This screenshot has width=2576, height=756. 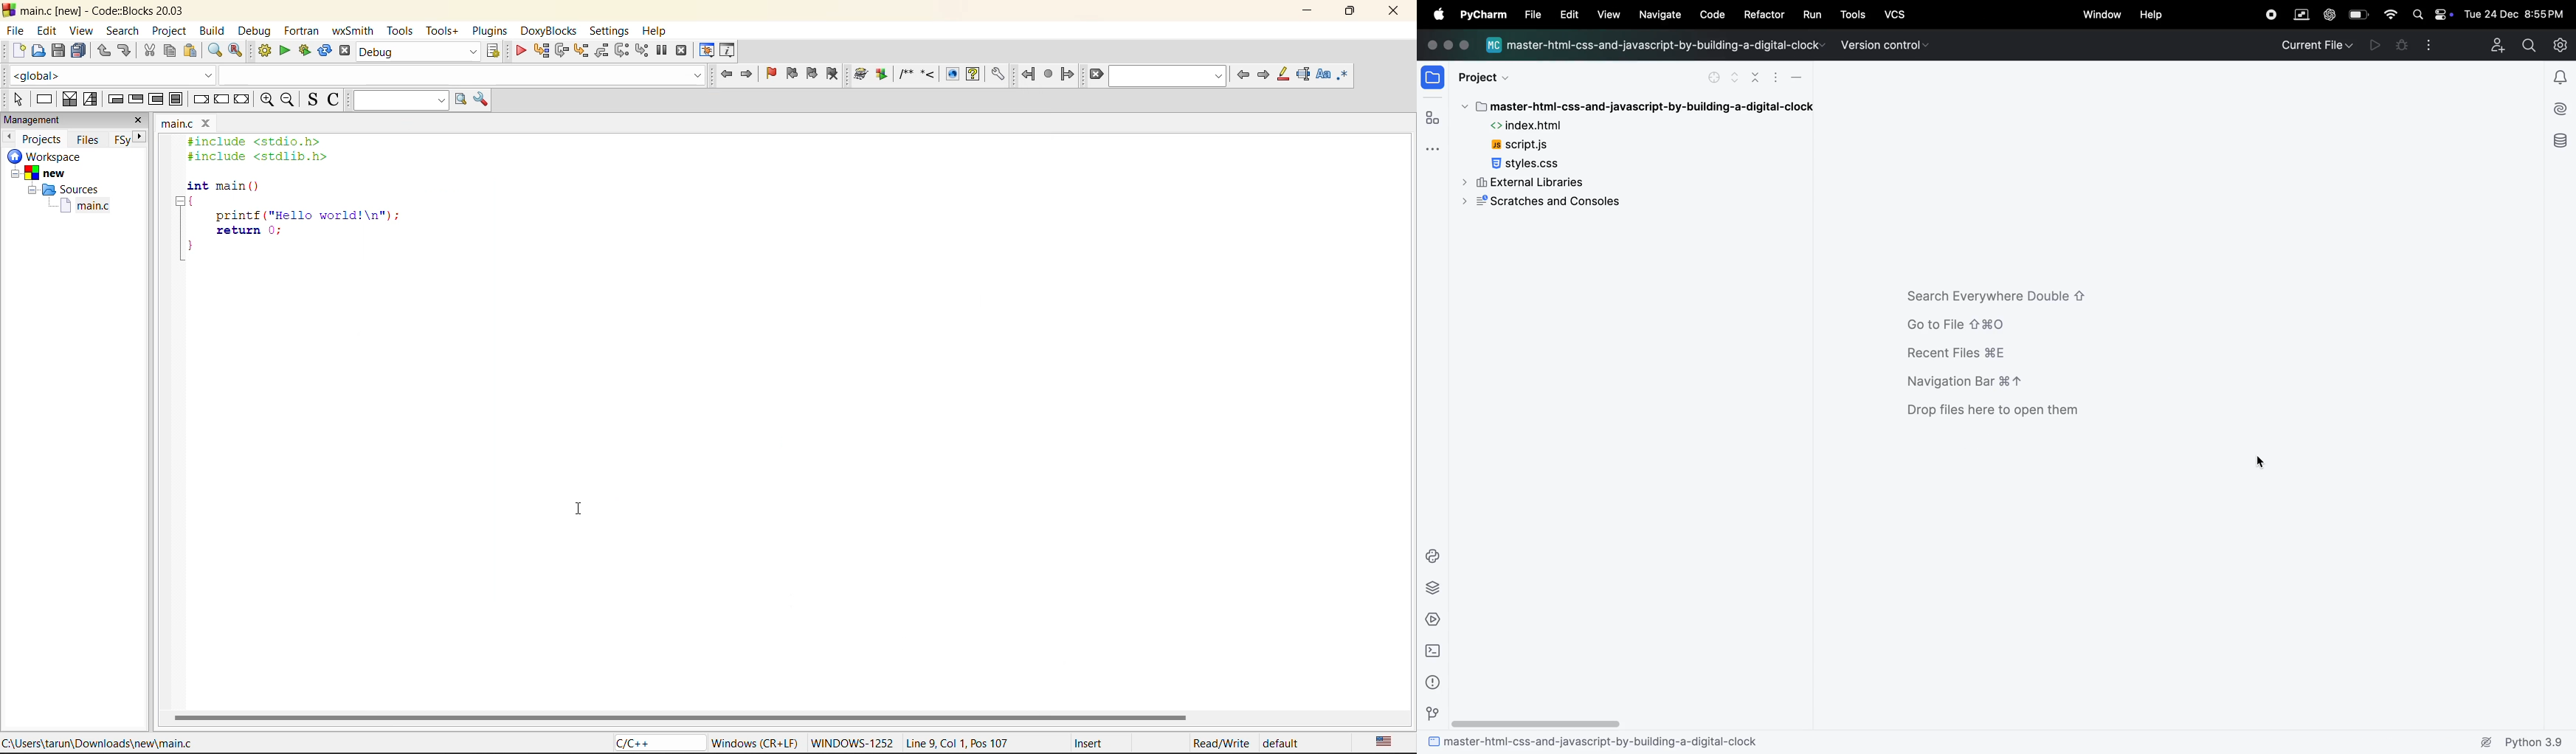 What do you see at coordinates (725, 76) in the screenshot?
I see `jump back` at bounding box center [725, 76].